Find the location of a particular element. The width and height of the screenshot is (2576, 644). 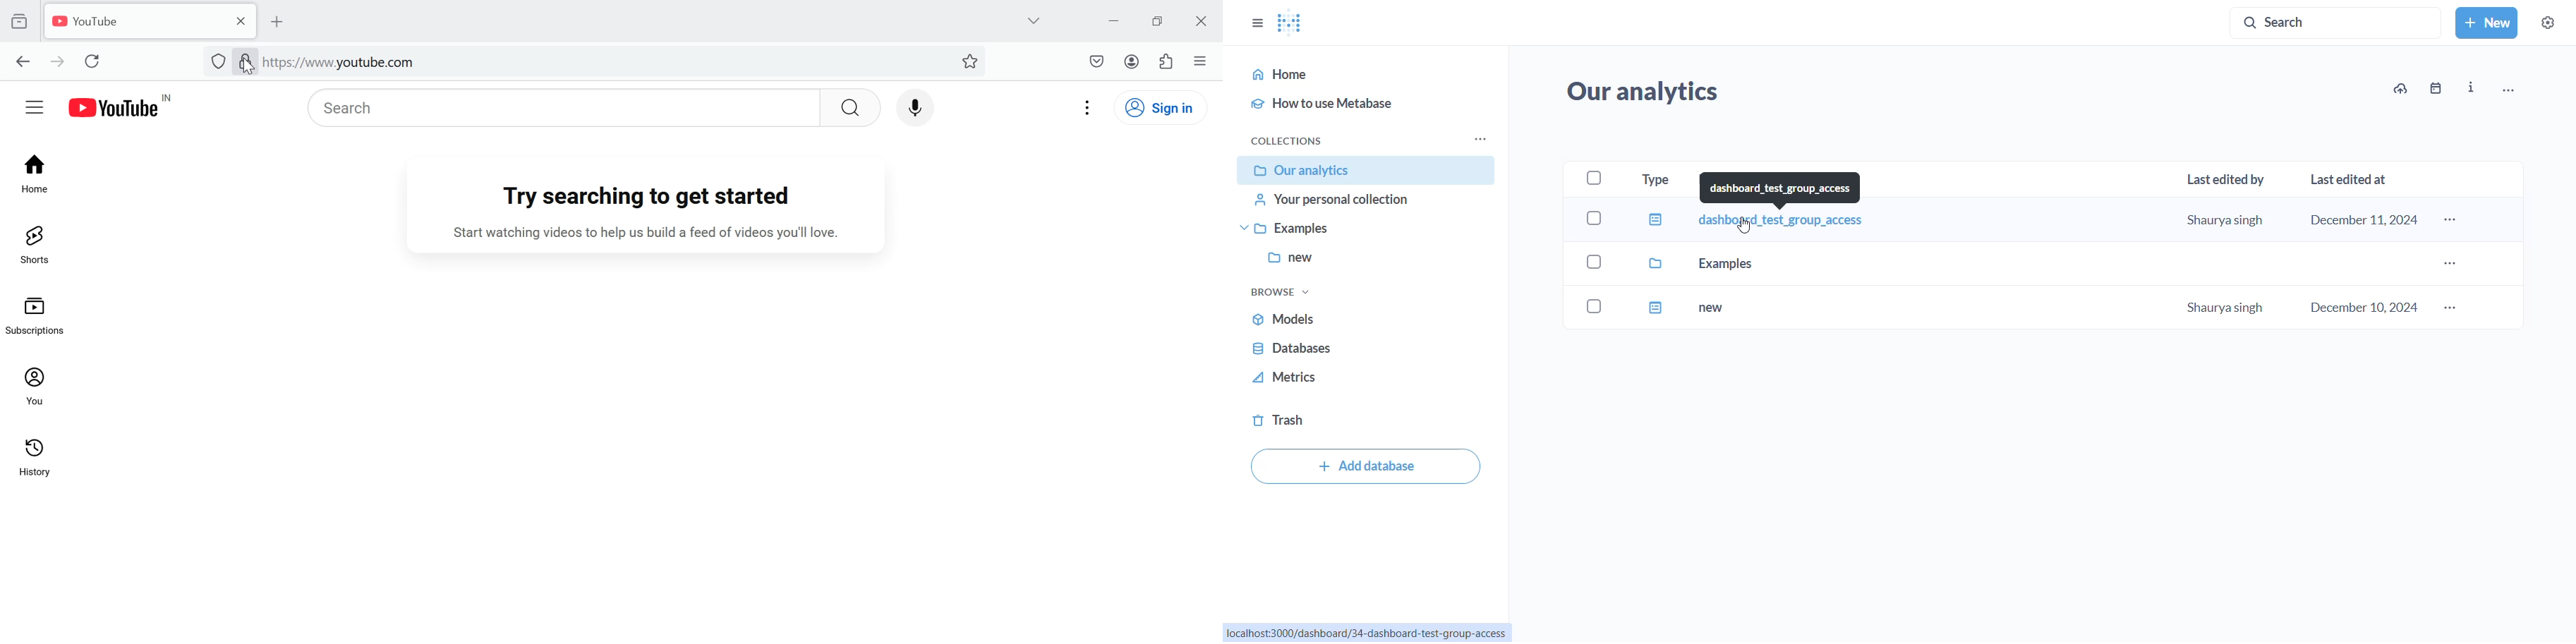

Search button is located at coordinates (851, 107).